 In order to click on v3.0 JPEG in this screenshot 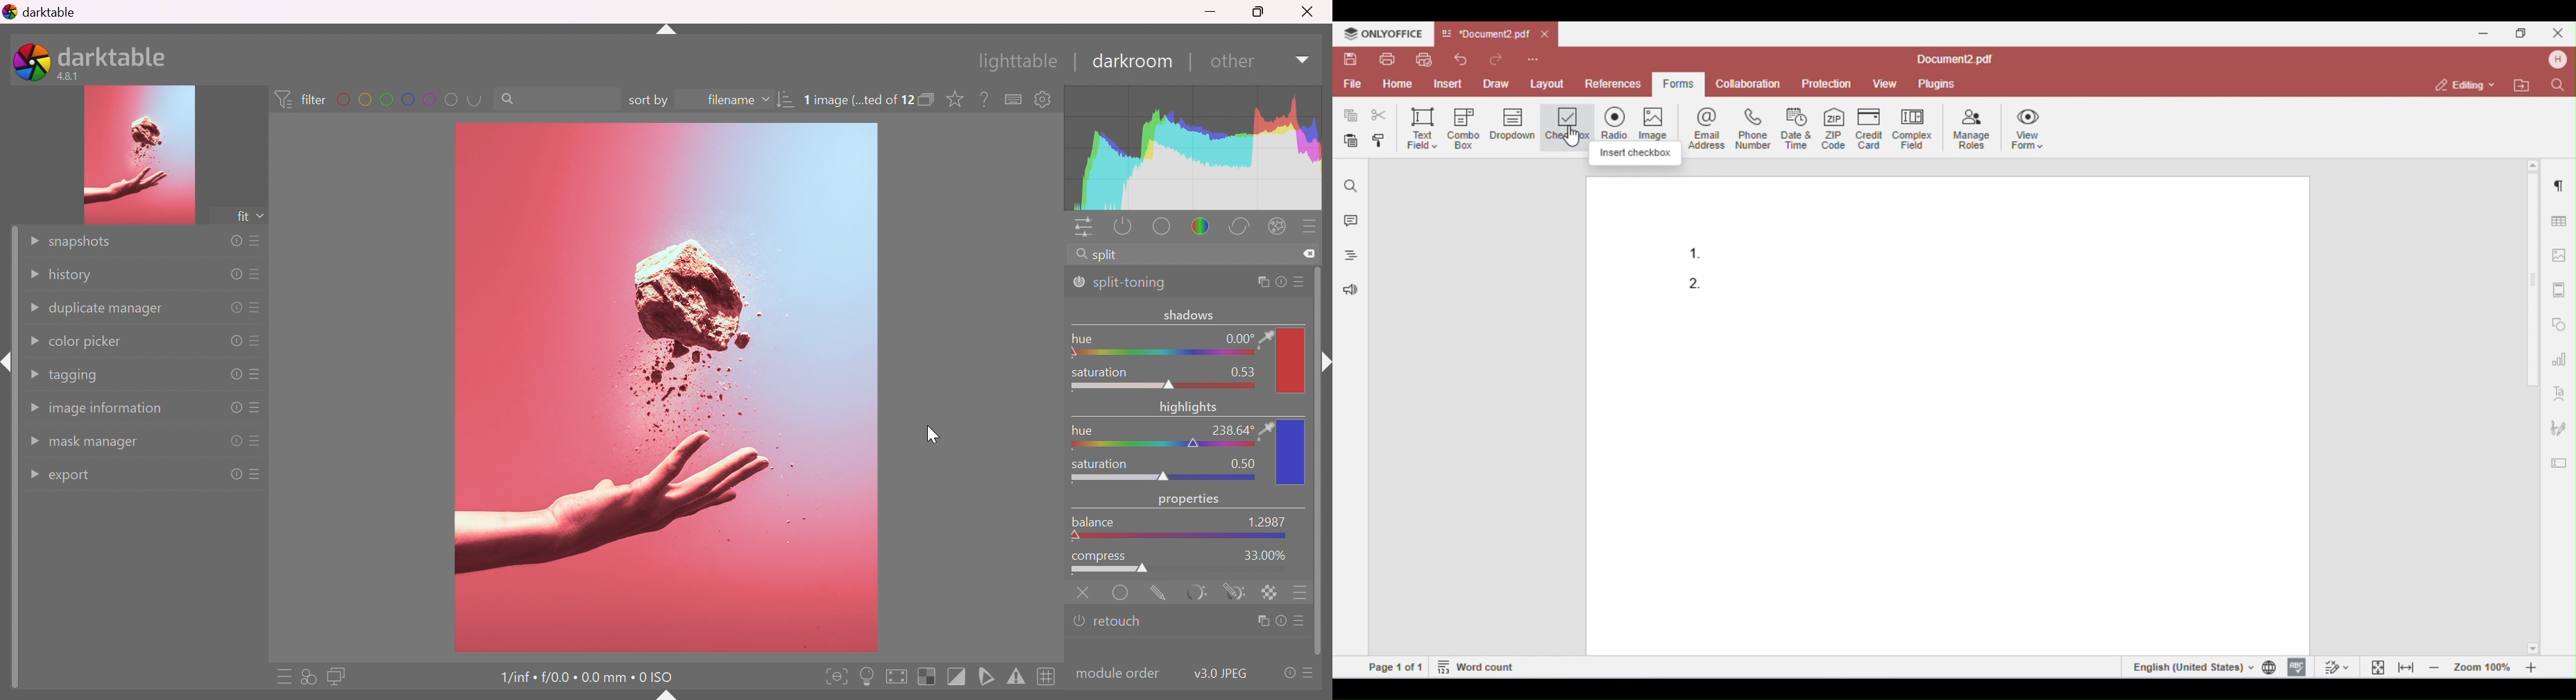, I will do `click(1221, 672)`.